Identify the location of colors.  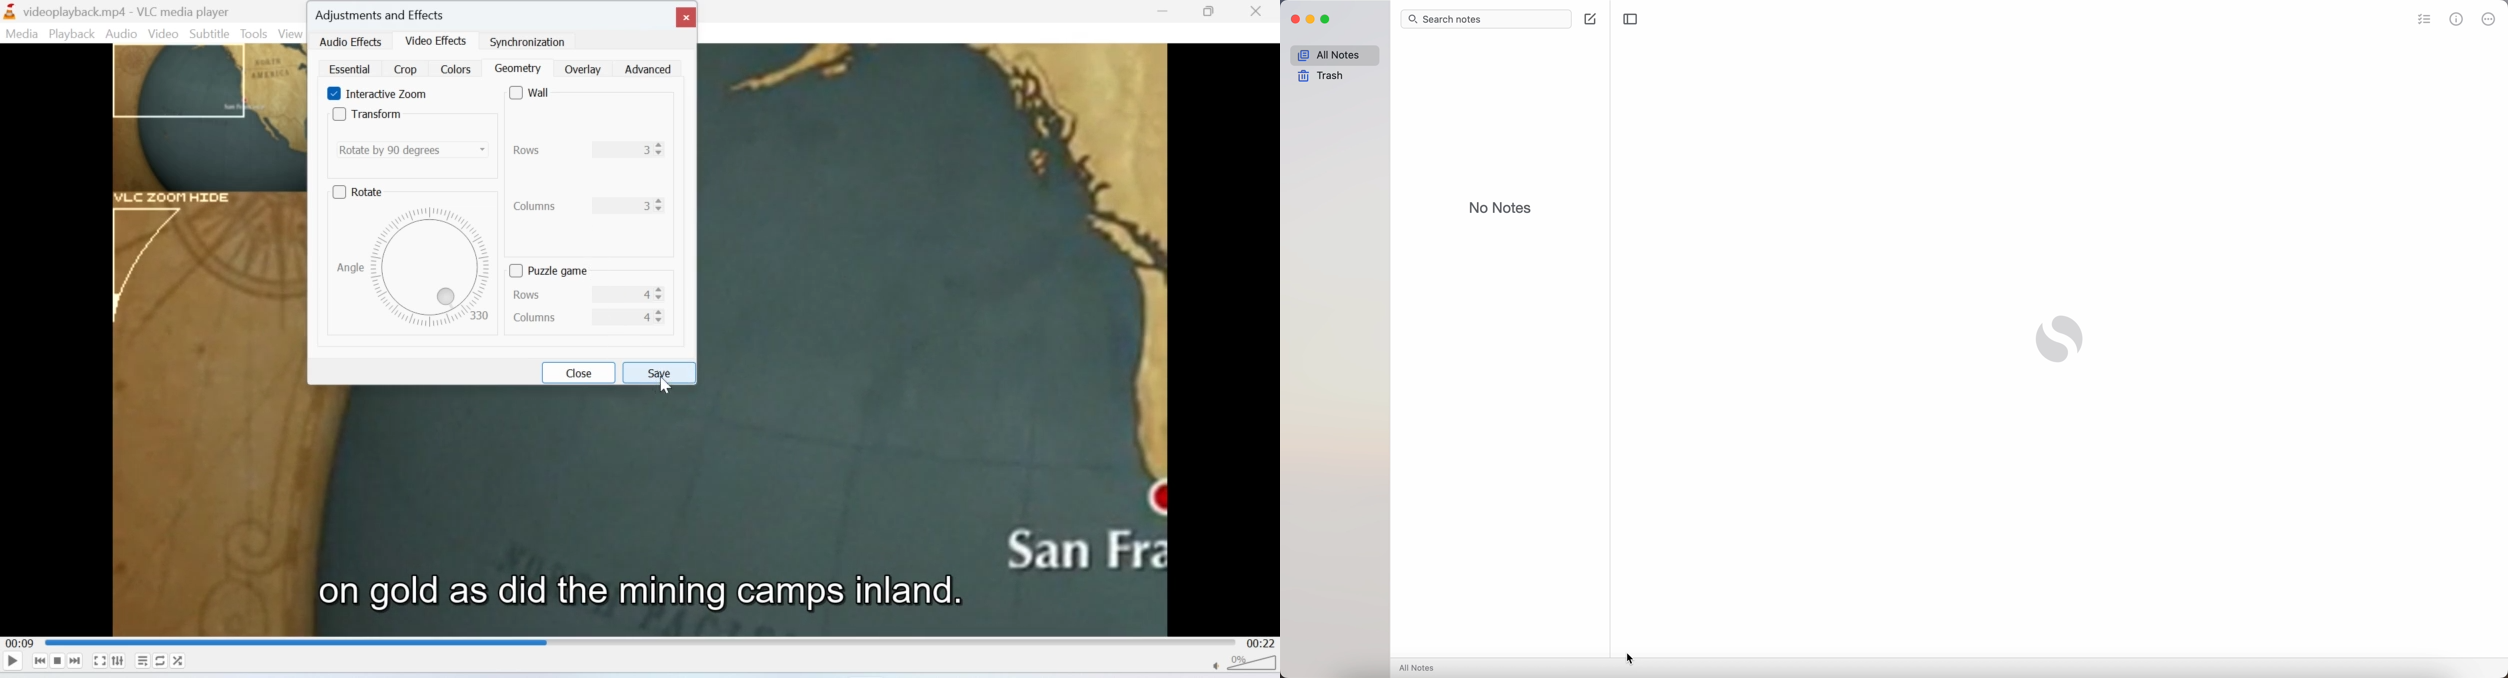
(455, 69).